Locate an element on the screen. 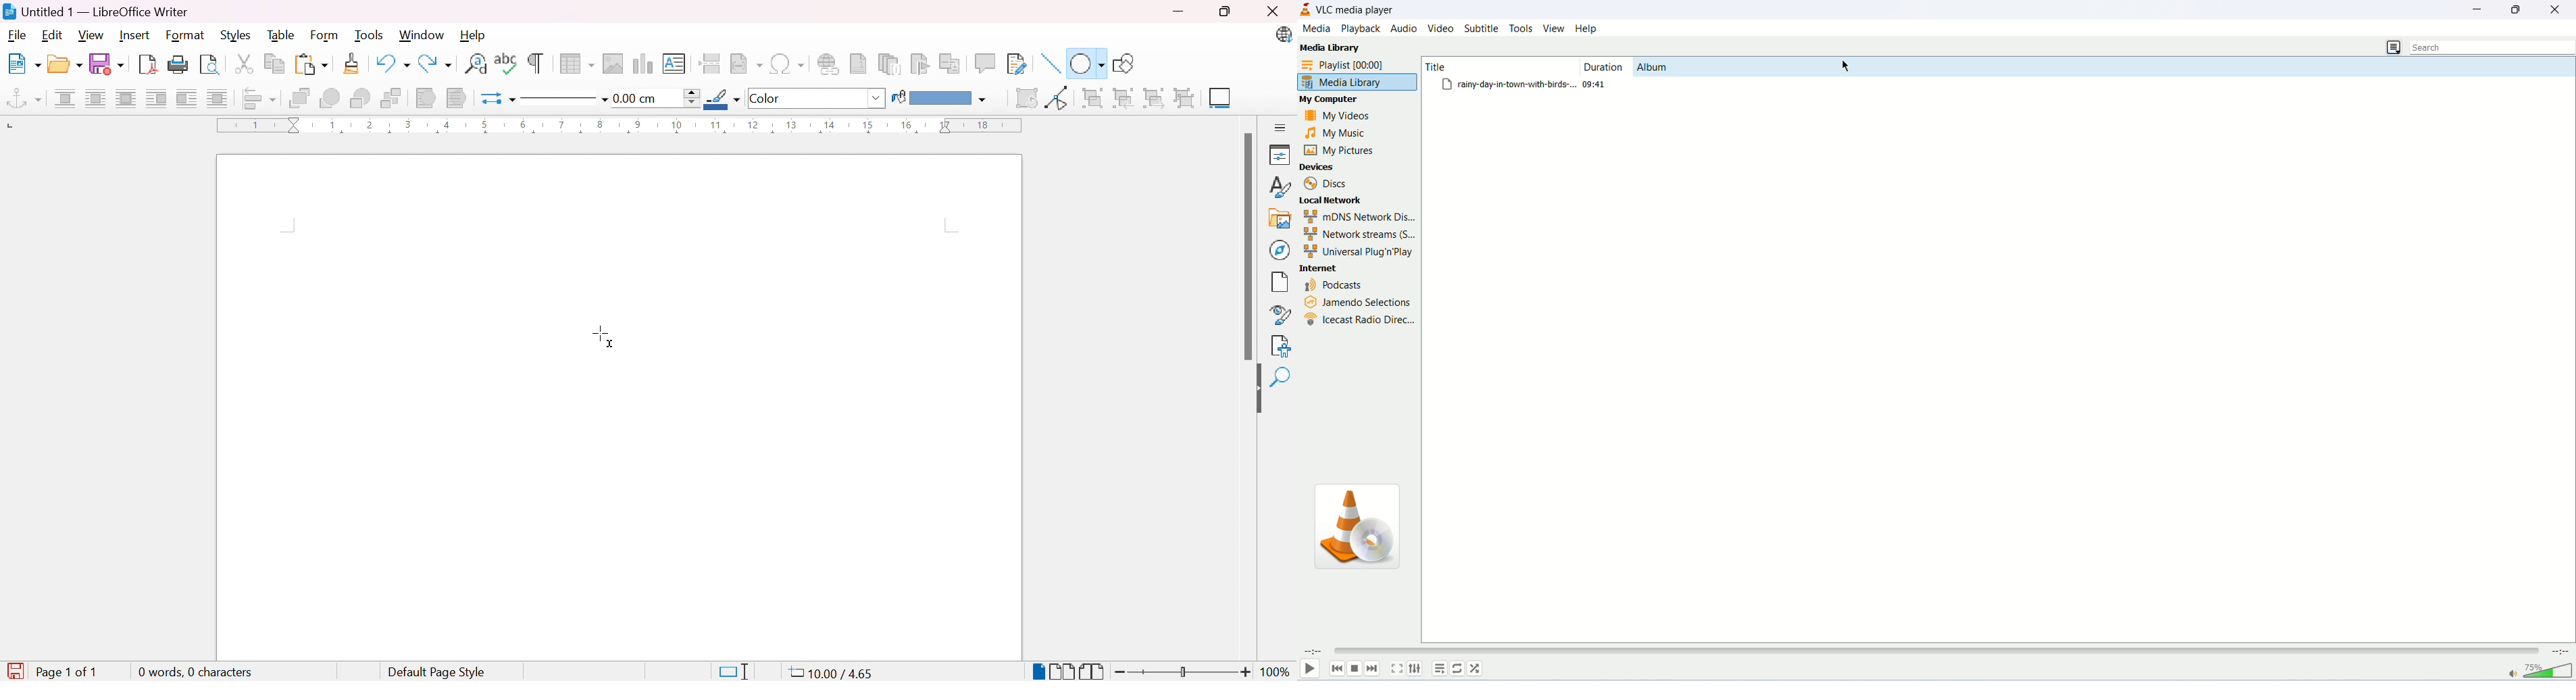  Insert chart is located at coordinates (640, 63).